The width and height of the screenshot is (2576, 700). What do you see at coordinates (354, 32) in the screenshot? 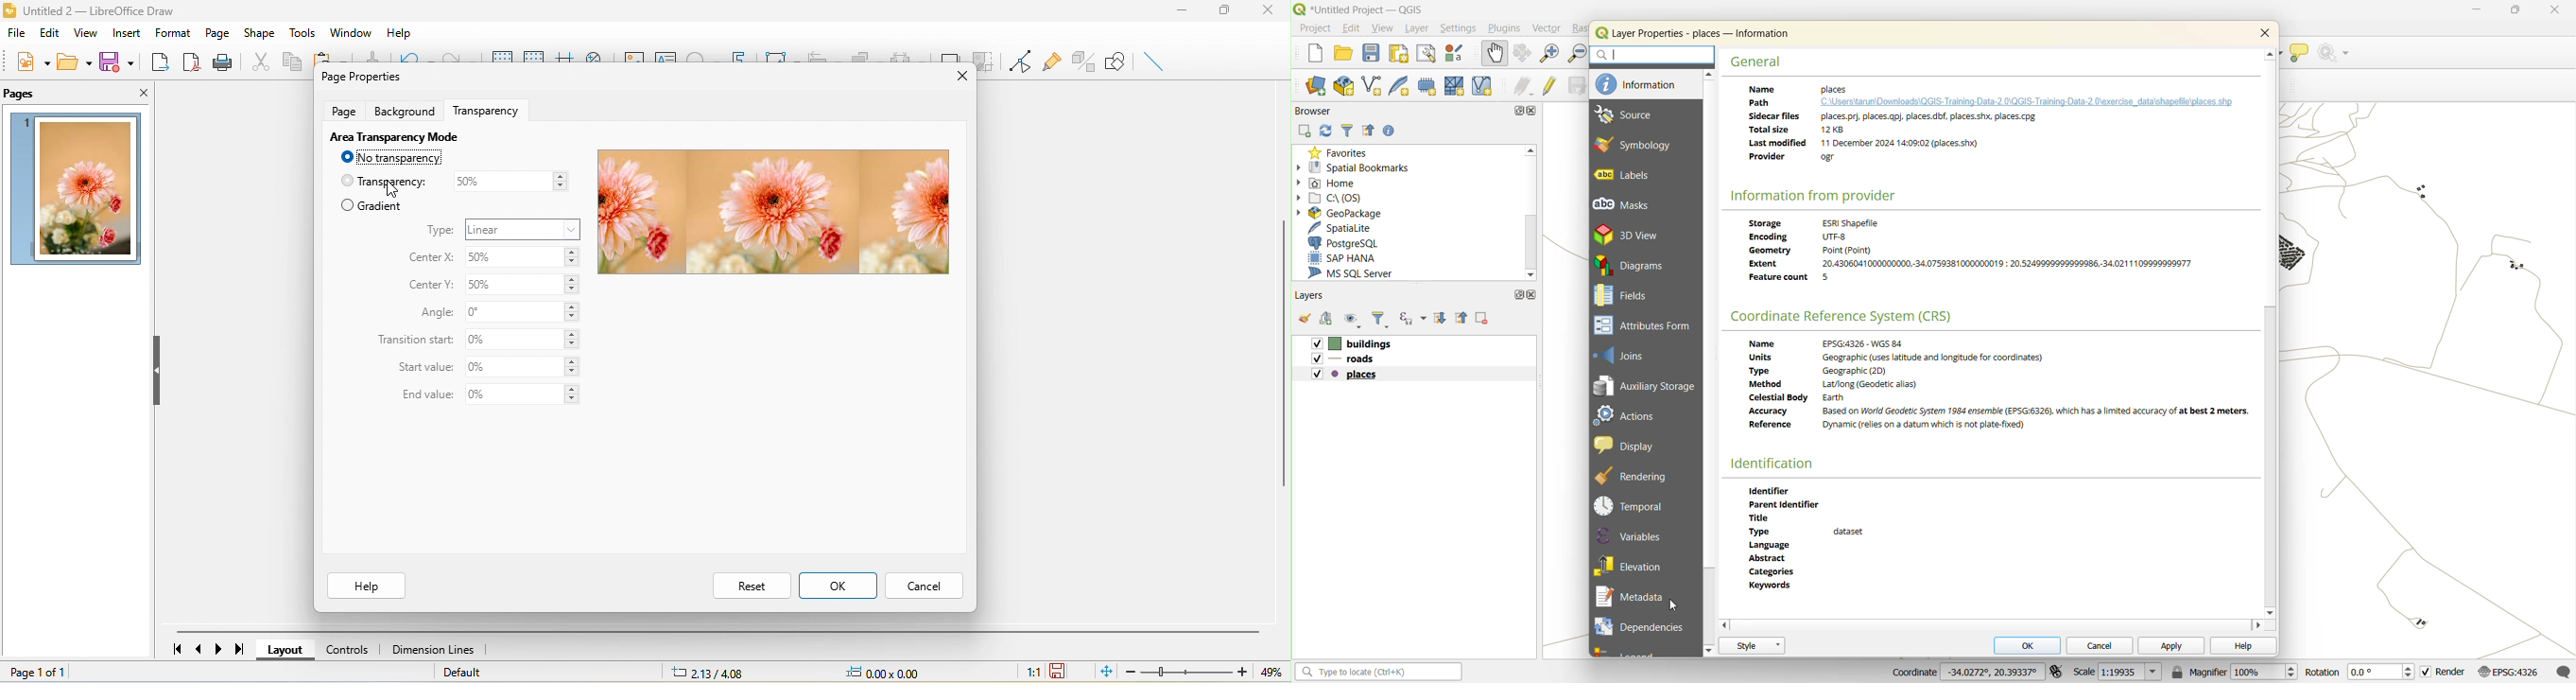
I see `window` at bounding box center [354, 32].